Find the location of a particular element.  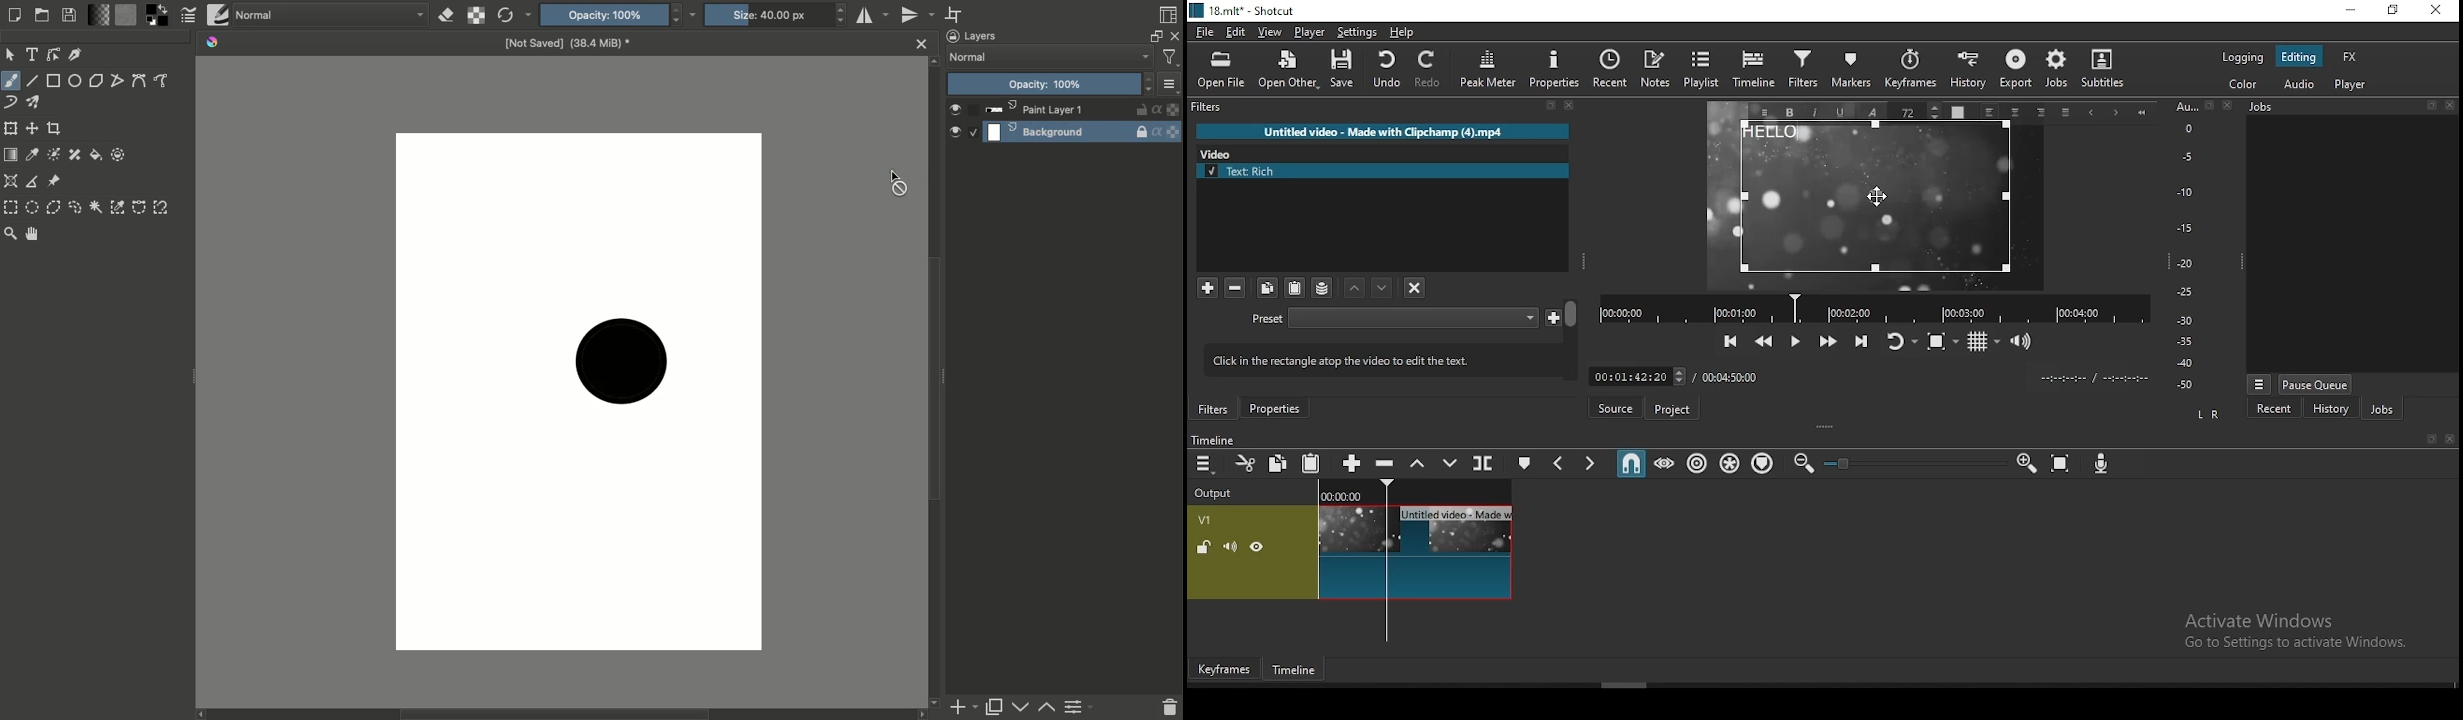

mouse pointer is located at coordinates (1878, 193).